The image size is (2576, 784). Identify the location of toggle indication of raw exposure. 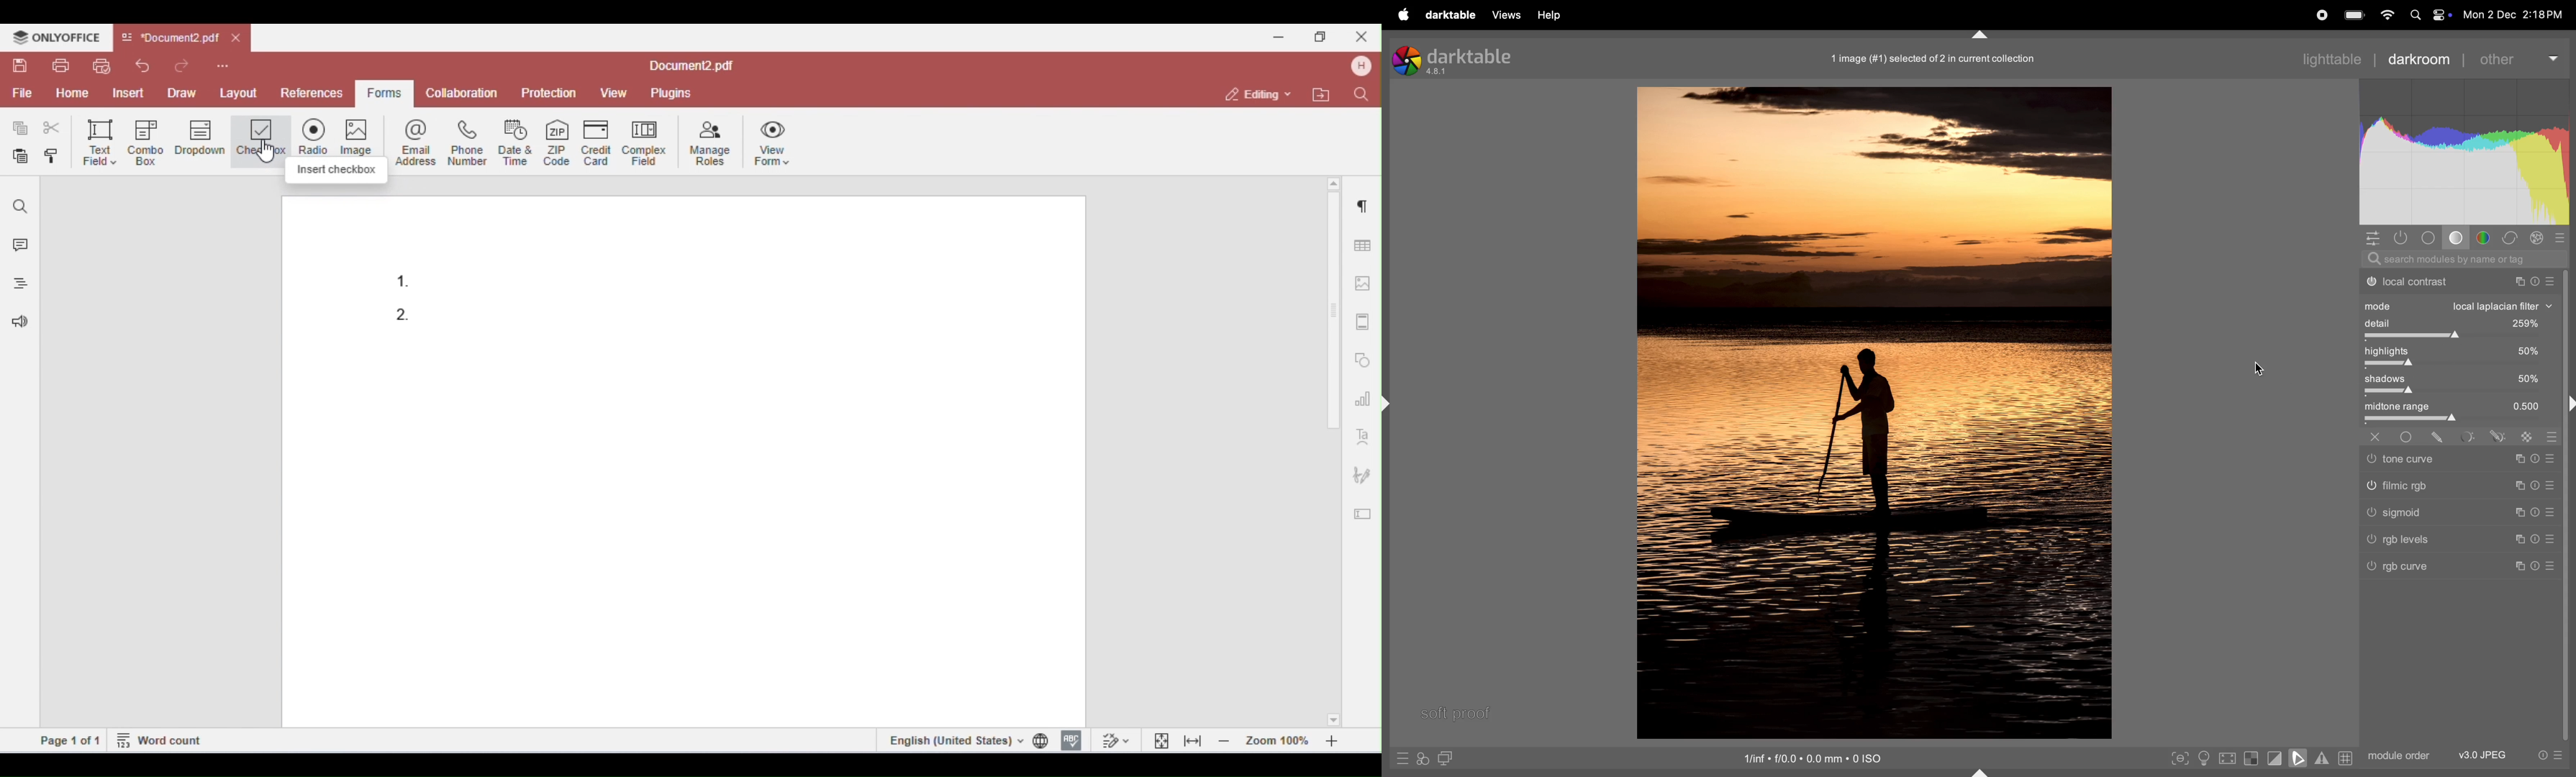
(2253, 758).